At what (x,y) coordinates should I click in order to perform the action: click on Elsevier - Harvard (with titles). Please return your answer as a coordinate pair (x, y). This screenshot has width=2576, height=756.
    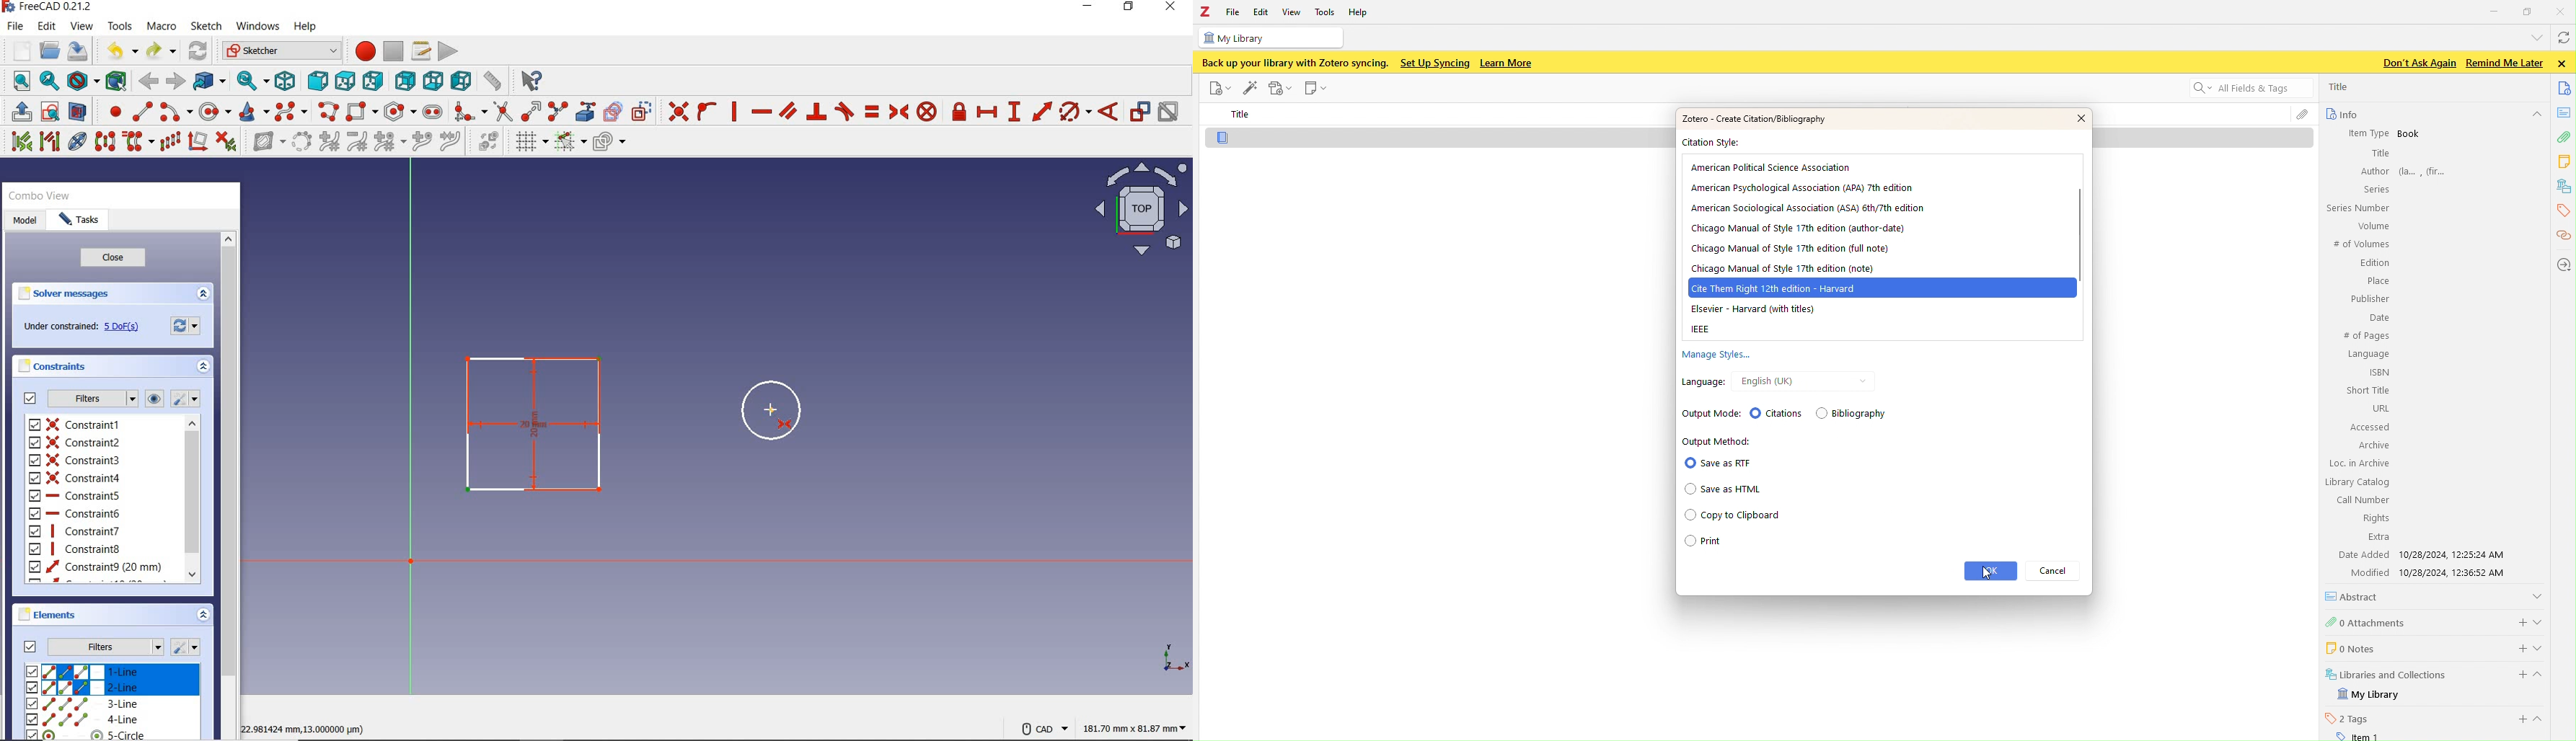
    Looking at the image, I should click on (1752, 310).